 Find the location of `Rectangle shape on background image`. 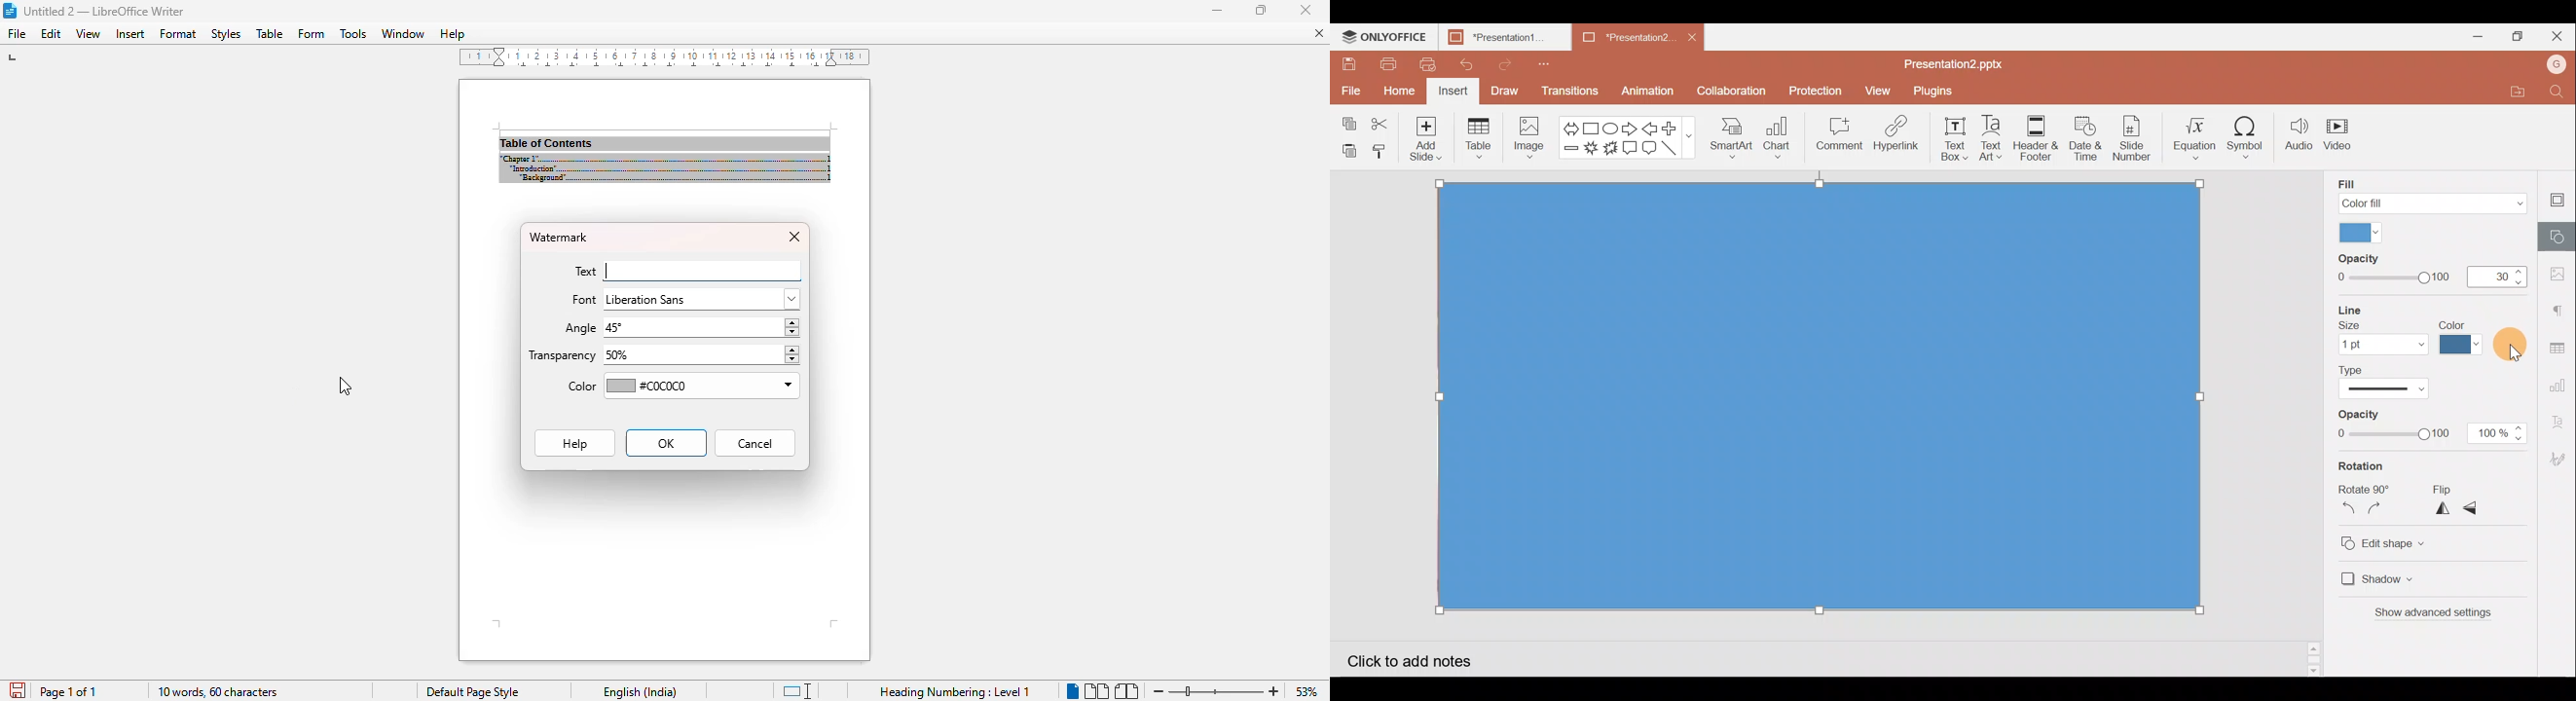

Rectangle shape on background image is located at coordinates (1822, 400).